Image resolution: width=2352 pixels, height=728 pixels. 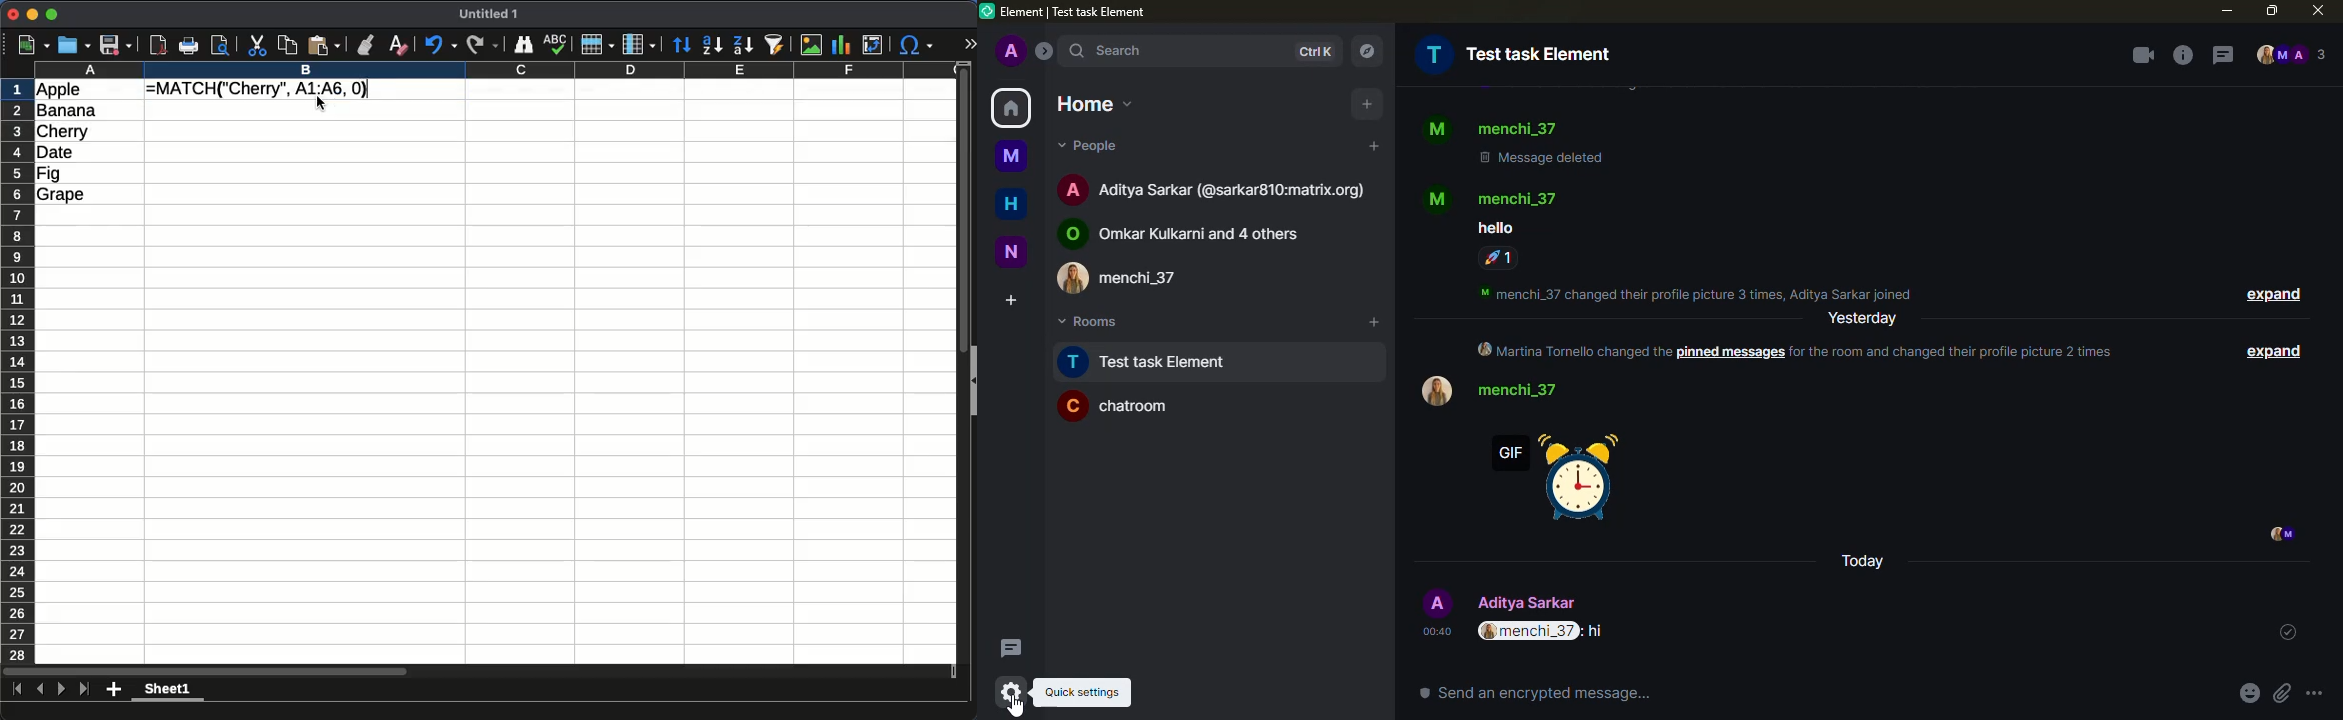 What do you see at coordinates (639, 45) in the screenshot?
I see `column` at bounding box center [639, 45].